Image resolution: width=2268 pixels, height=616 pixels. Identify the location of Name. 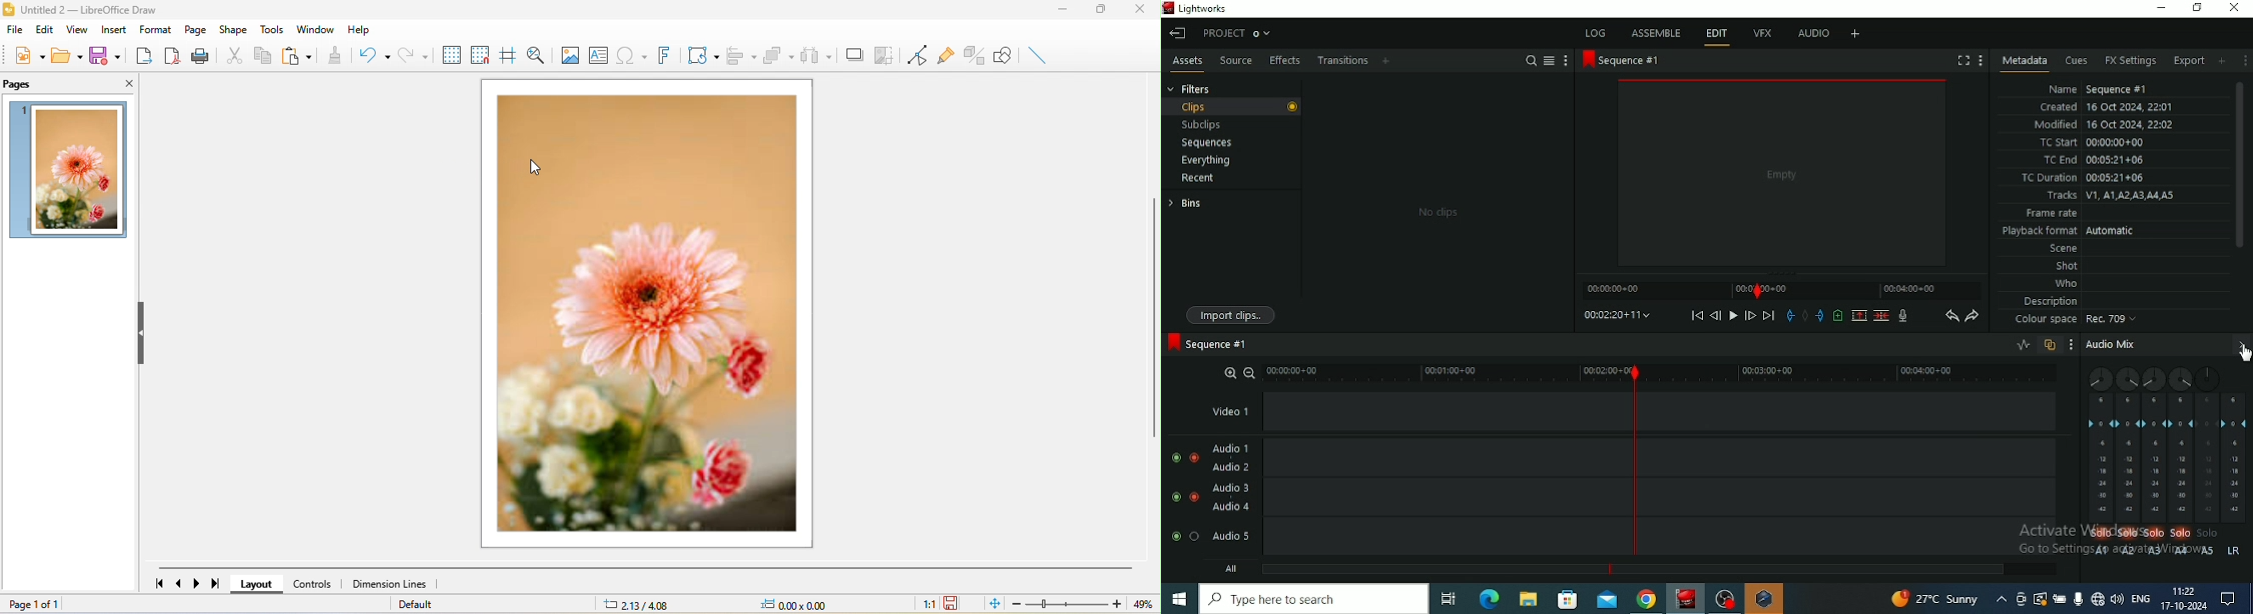
(2095, 87).